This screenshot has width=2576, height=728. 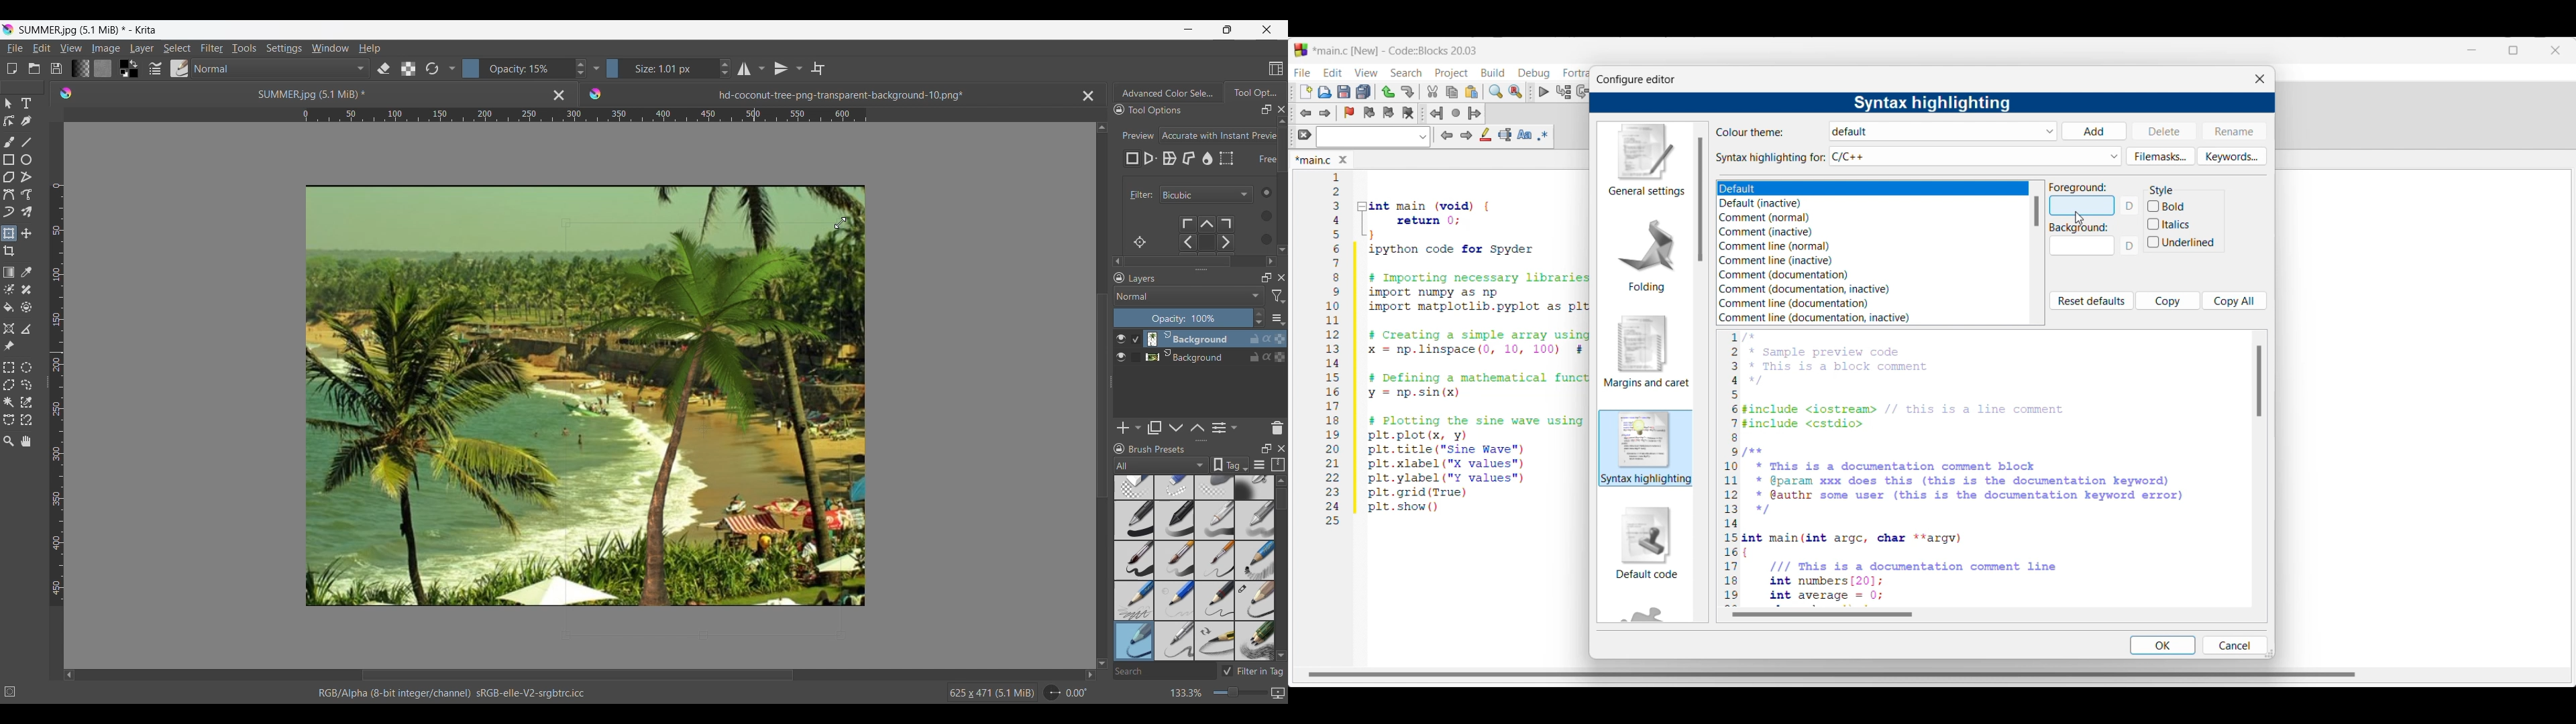 What do you see at coordinates (2269, 653) in the screenshot?
I see `Change dimension` at bounding box center [2269, 653].